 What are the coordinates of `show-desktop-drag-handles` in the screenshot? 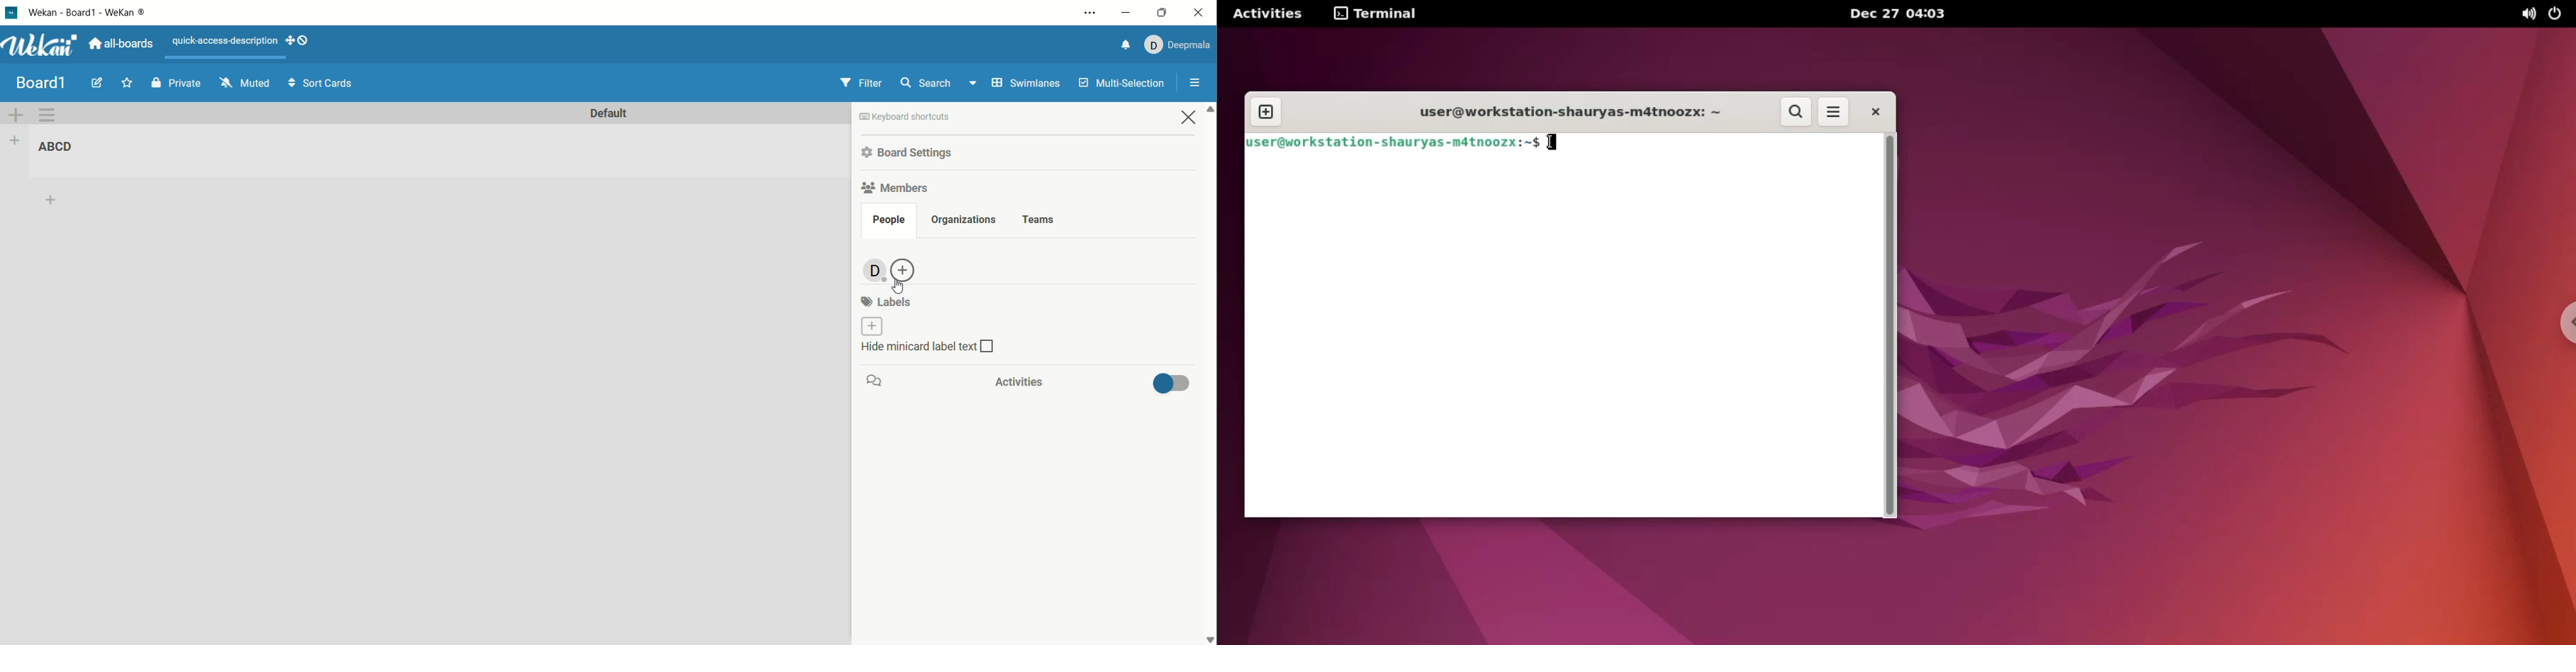 It's located at (291, 42).